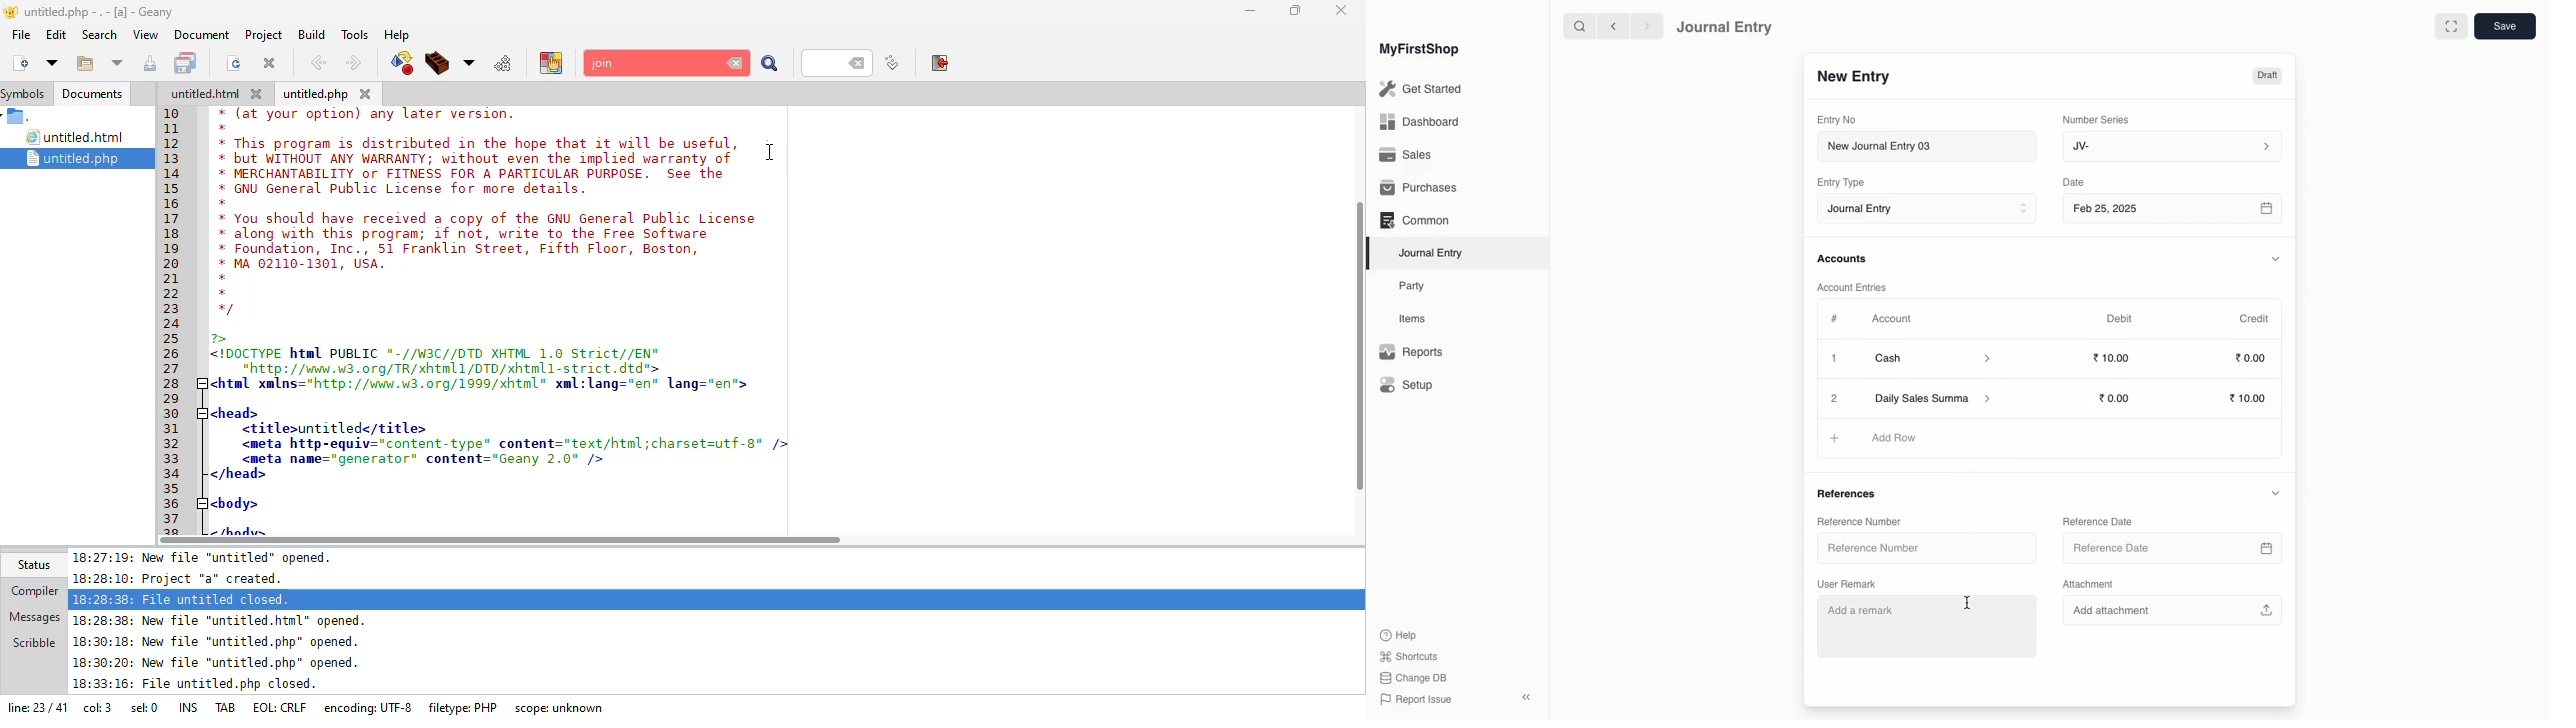  What do you see at coordinates (1853, 77) in the screenshot?
I see `New Entry` at bounding box center [1853, 77].